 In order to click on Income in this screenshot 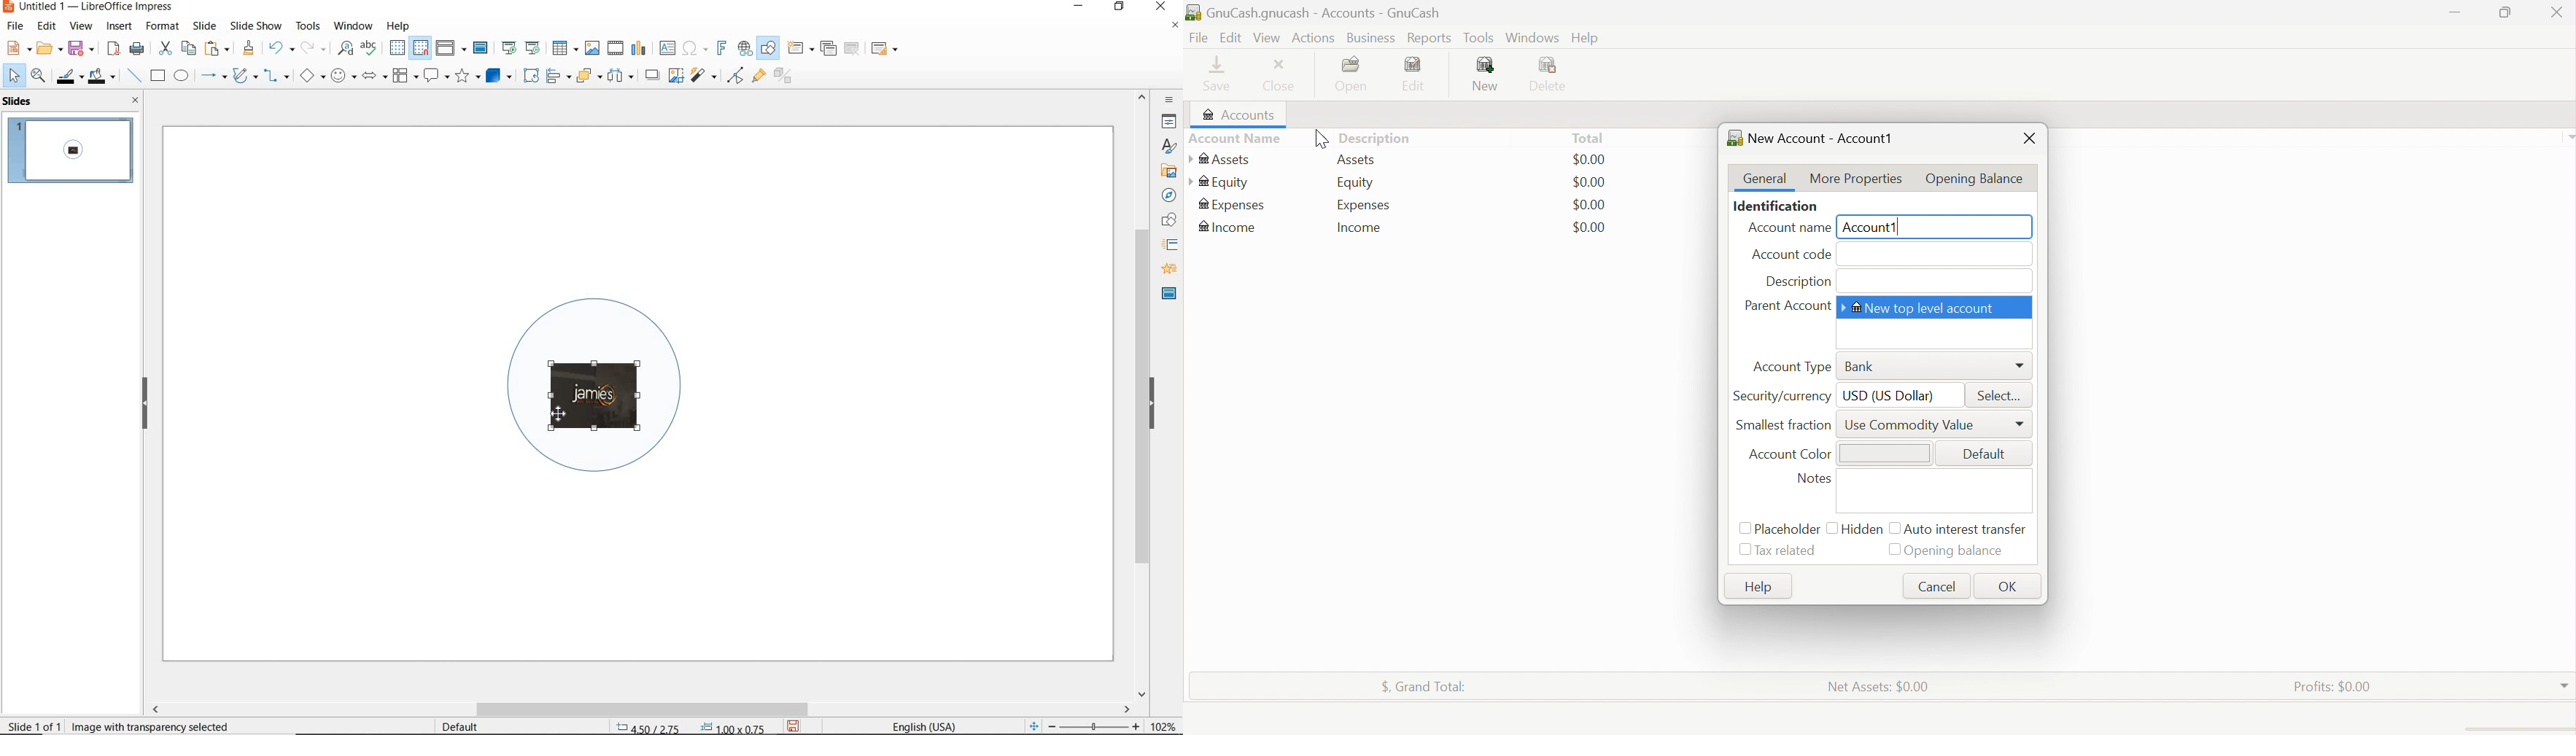, I will do `click(1230, 227)`.